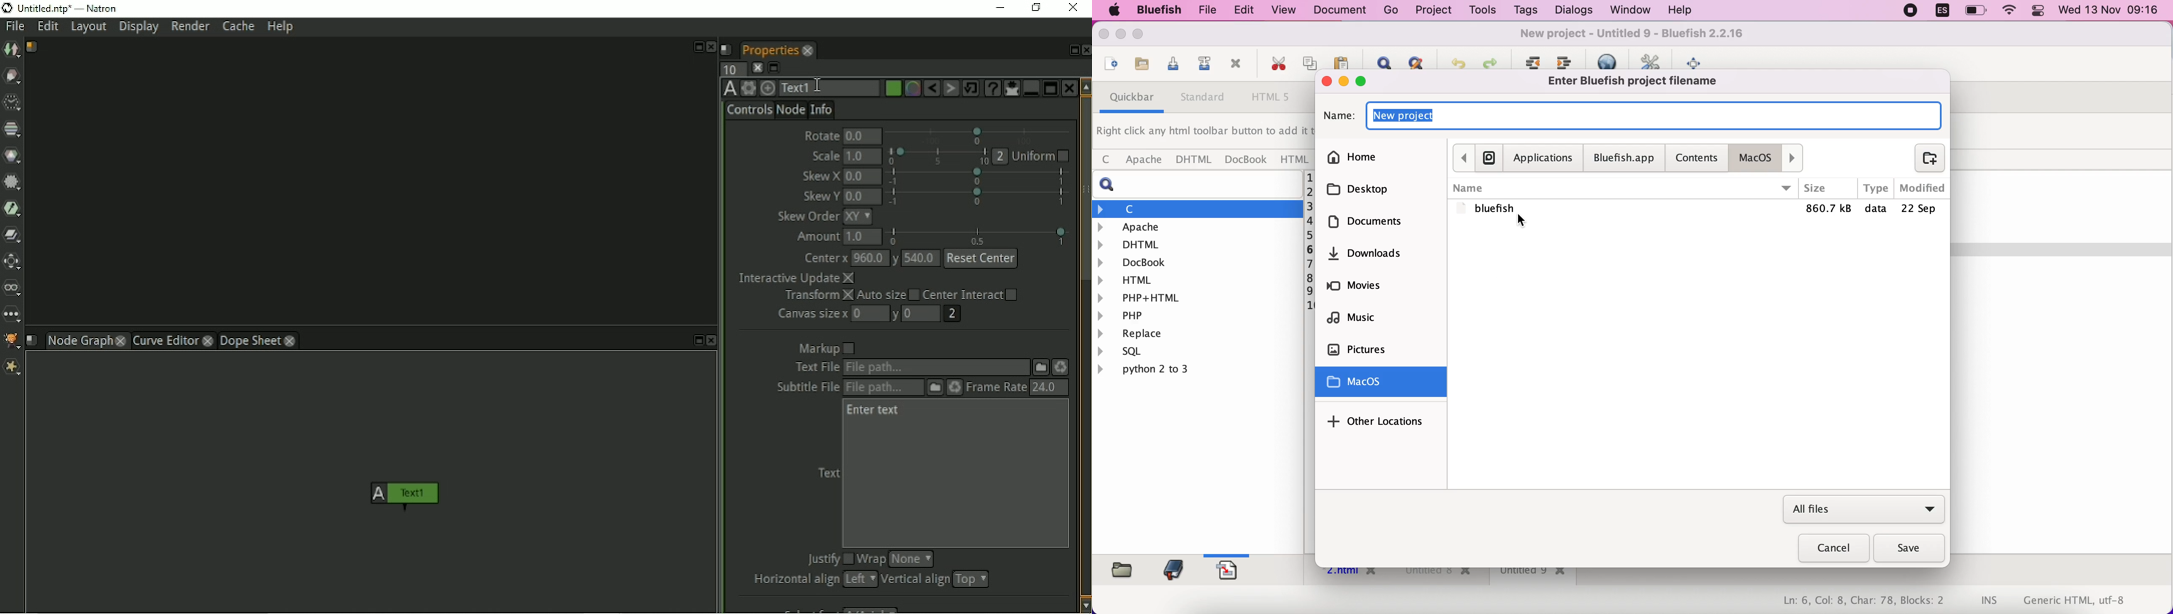 The width and height of the screenshot is (2184, 616). Describe the element at coordinates (1623, 159) in the screenshot. I see `bluefish.app` at that location.